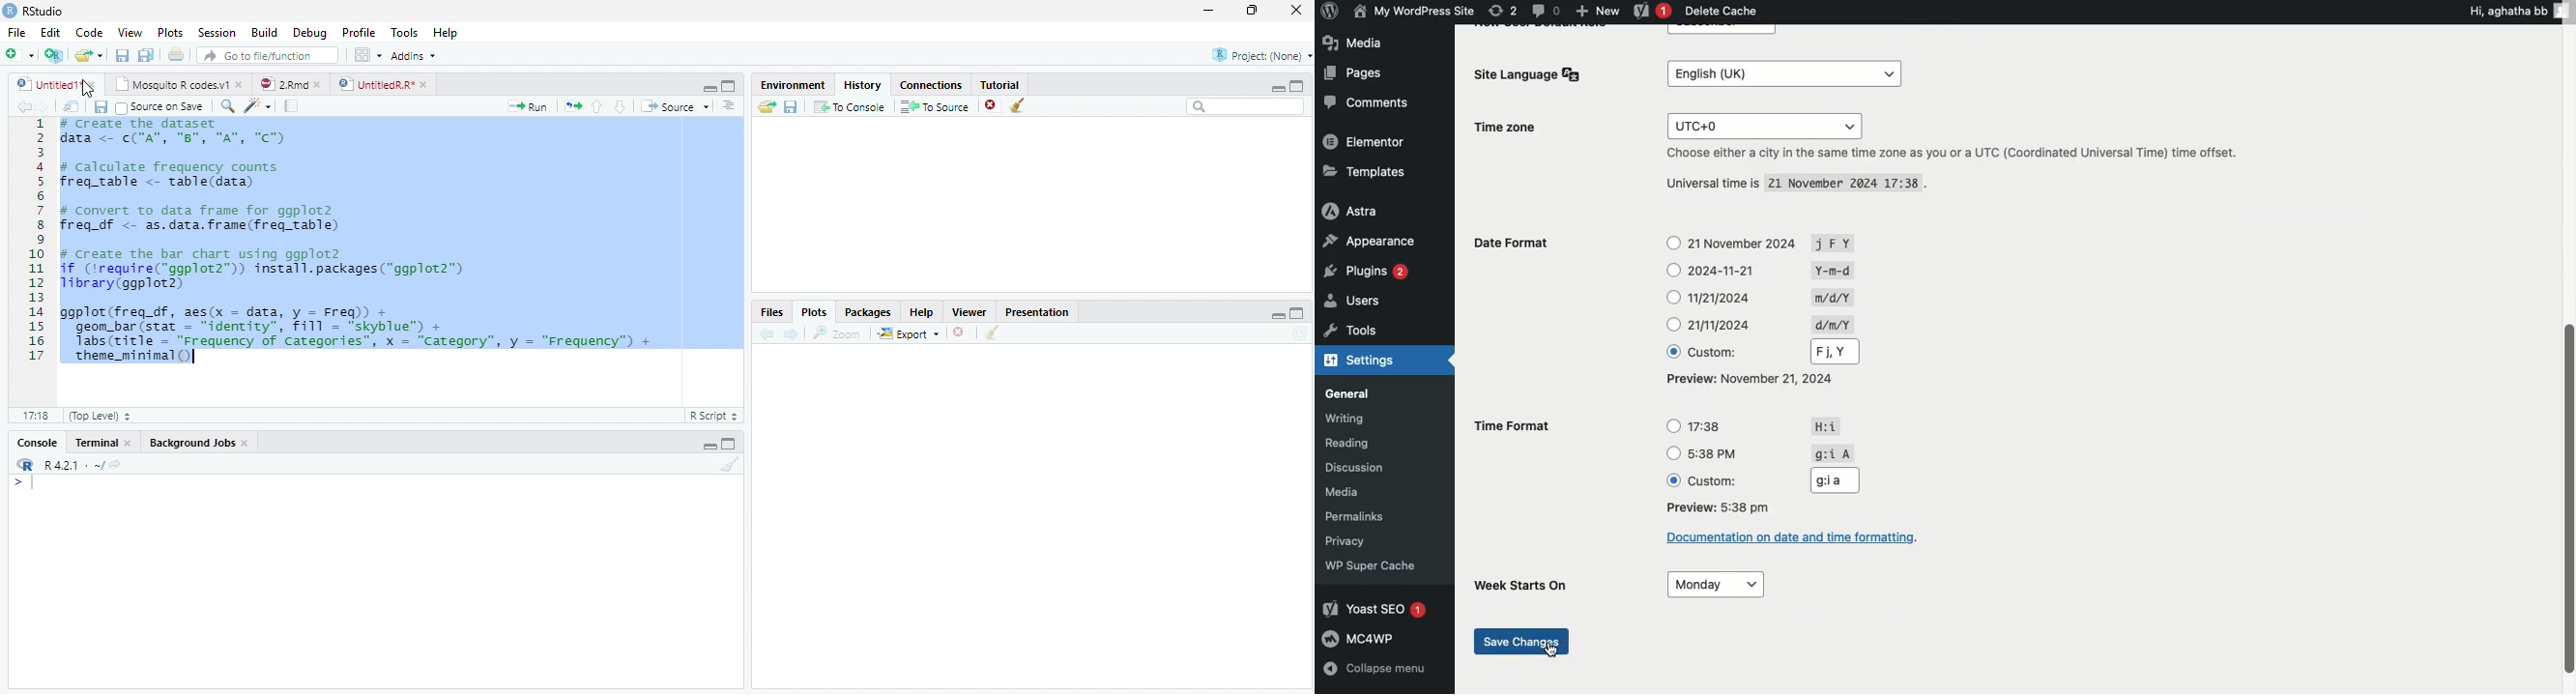 The height and width of the screenshot is (700, 2576). I want to click on Minimize, so click(1209, 10).